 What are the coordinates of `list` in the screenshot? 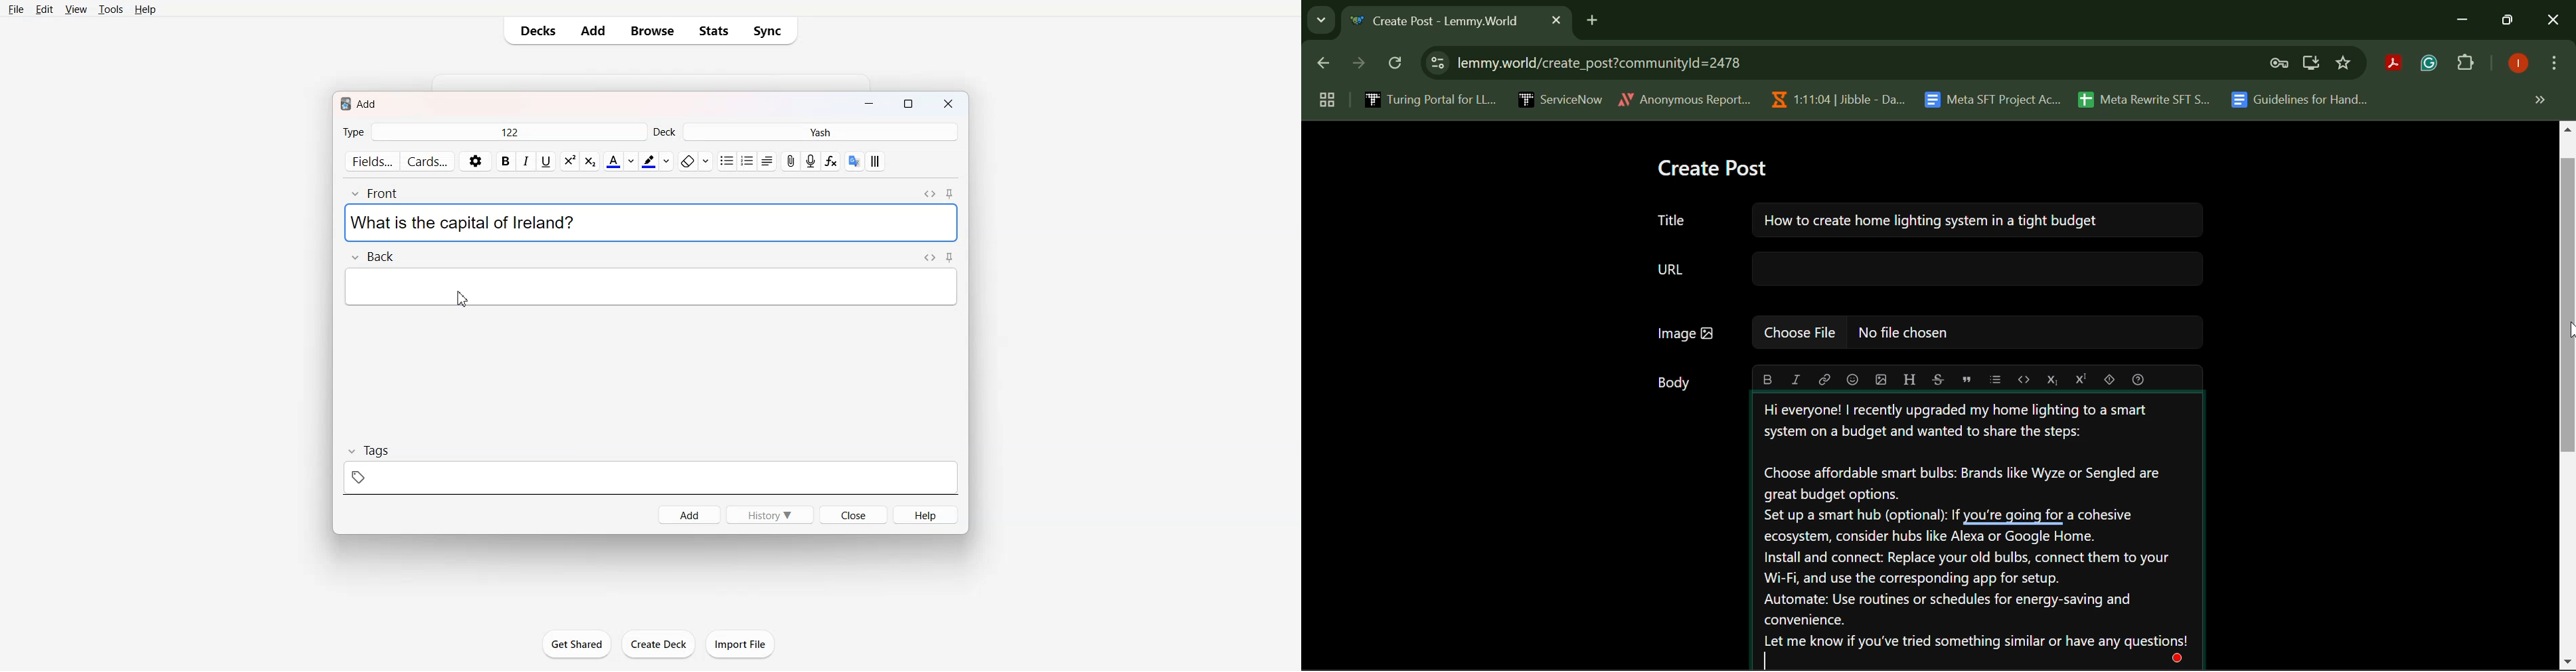 It's located at (1996, 379).